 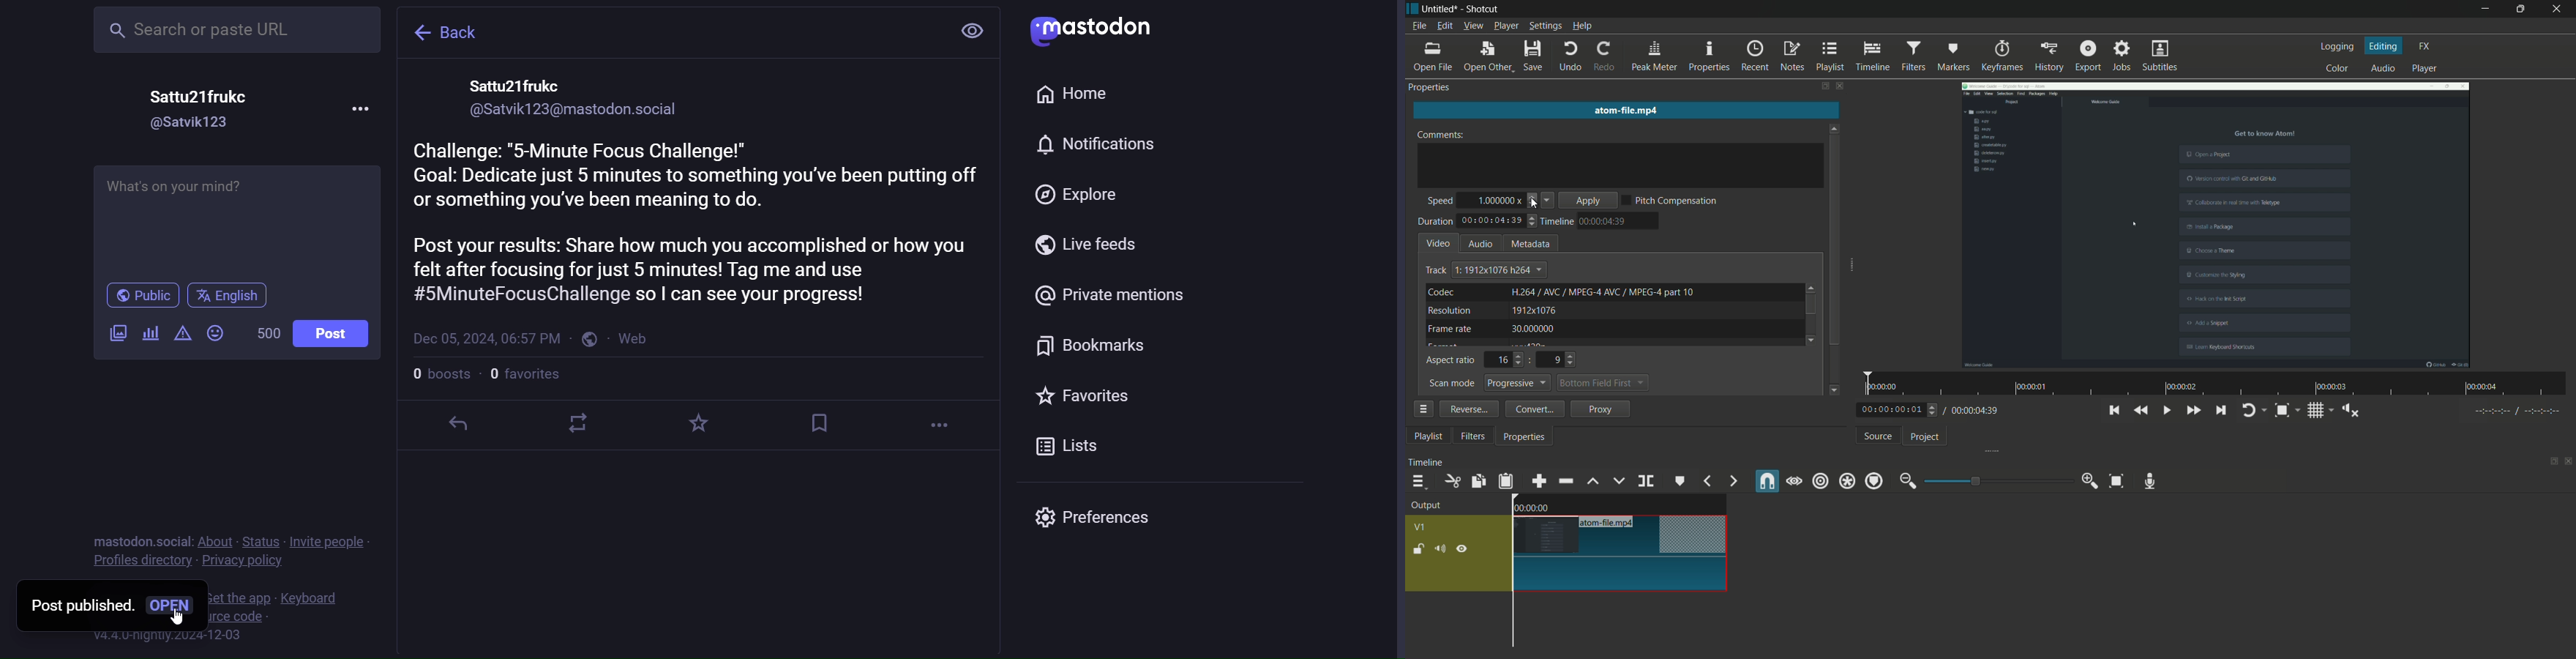 I want to click on duration, so click(x=1434, y=222).